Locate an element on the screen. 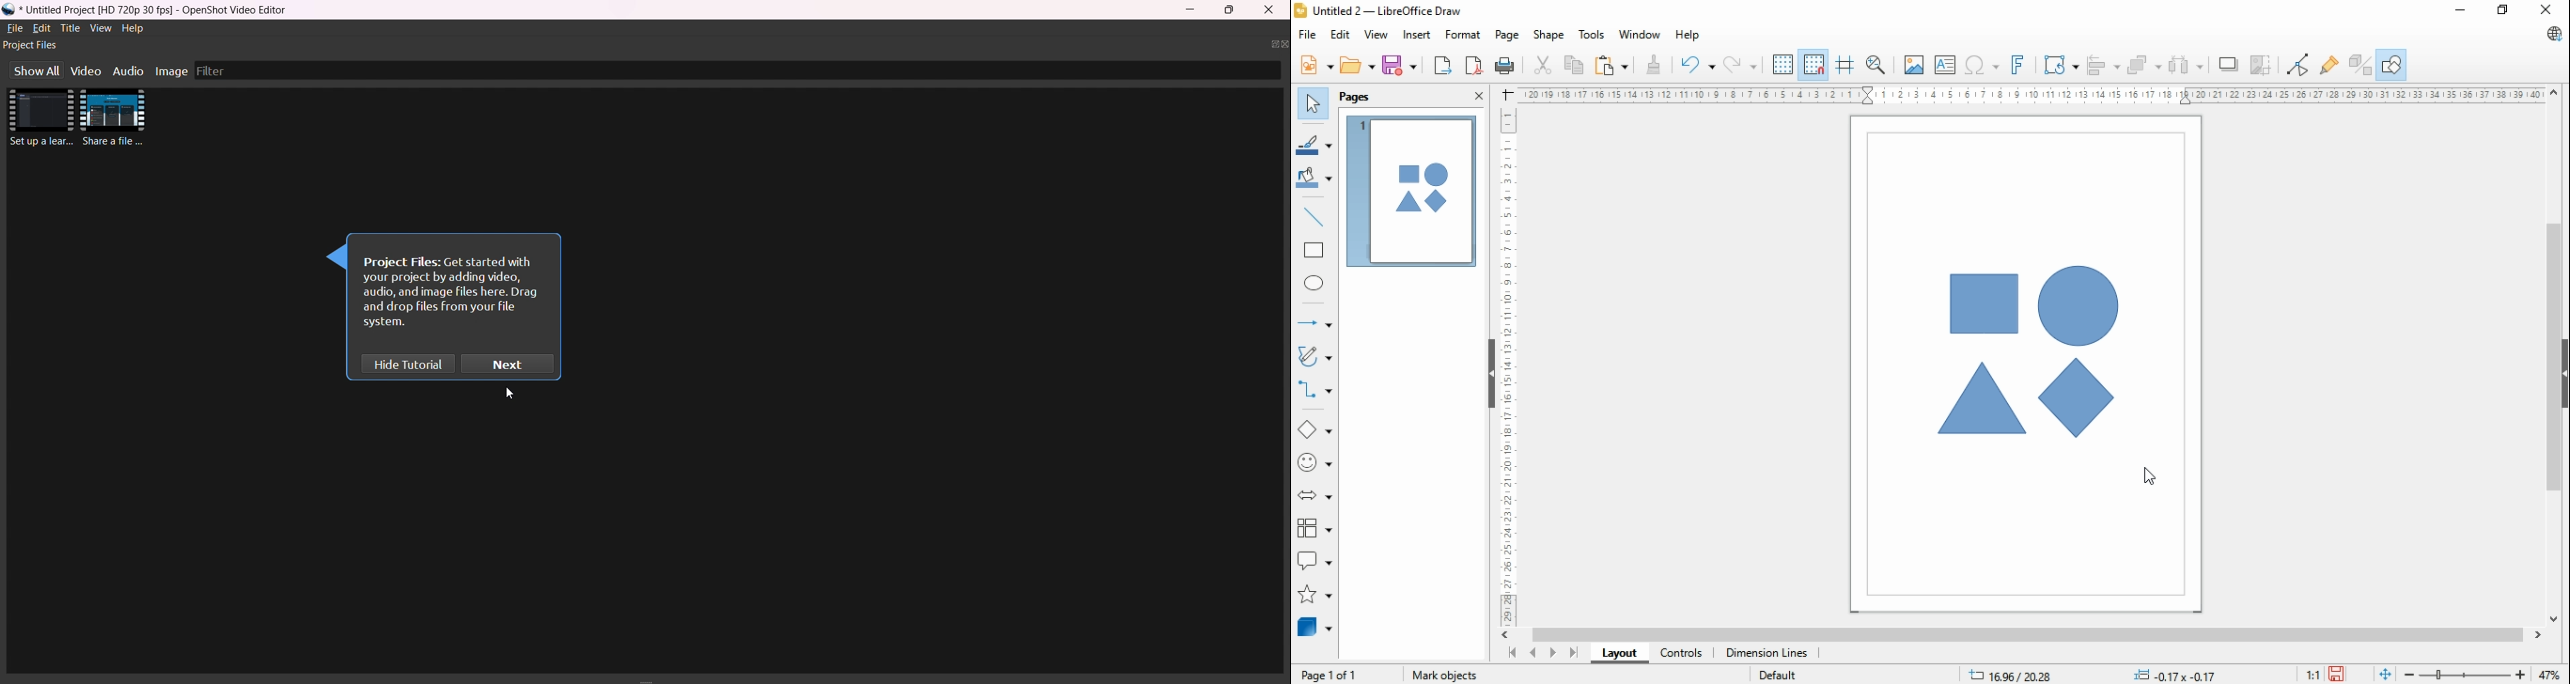 This screenshot has width=2576, height=700. paste is located at coordinates (1610, 64).